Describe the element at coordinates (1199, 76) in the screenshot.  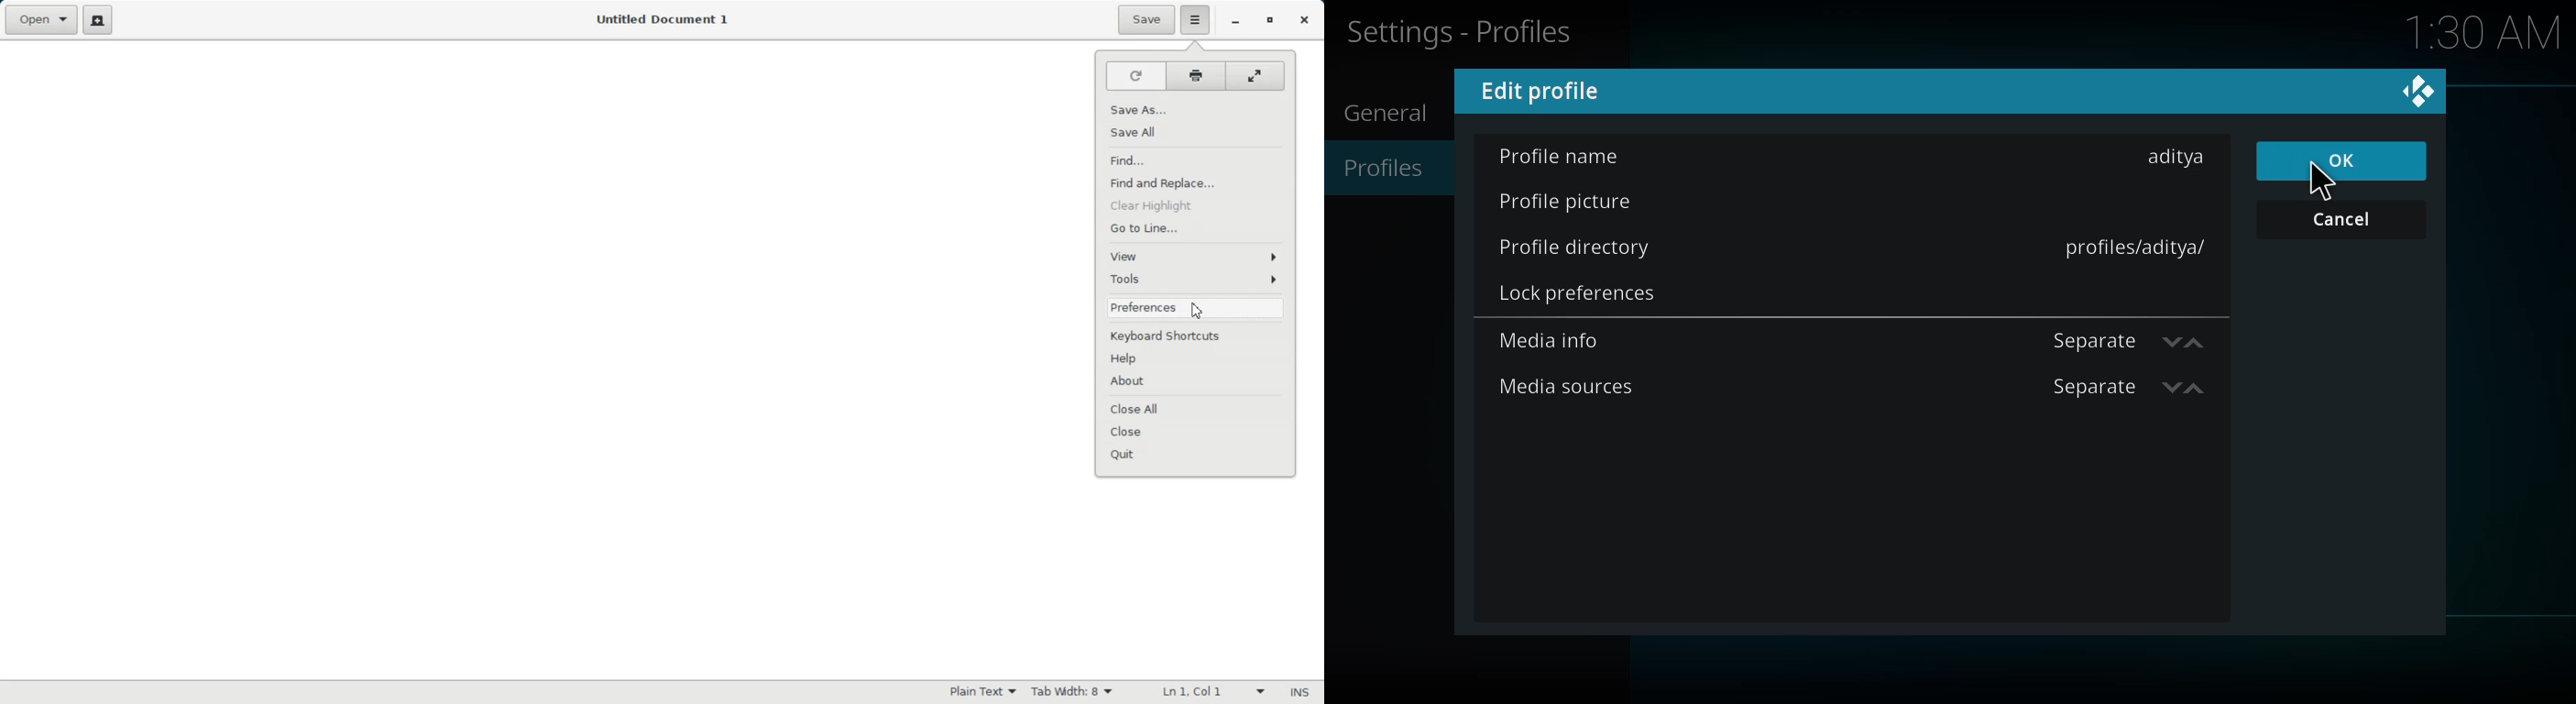
I see `Print` at that location.